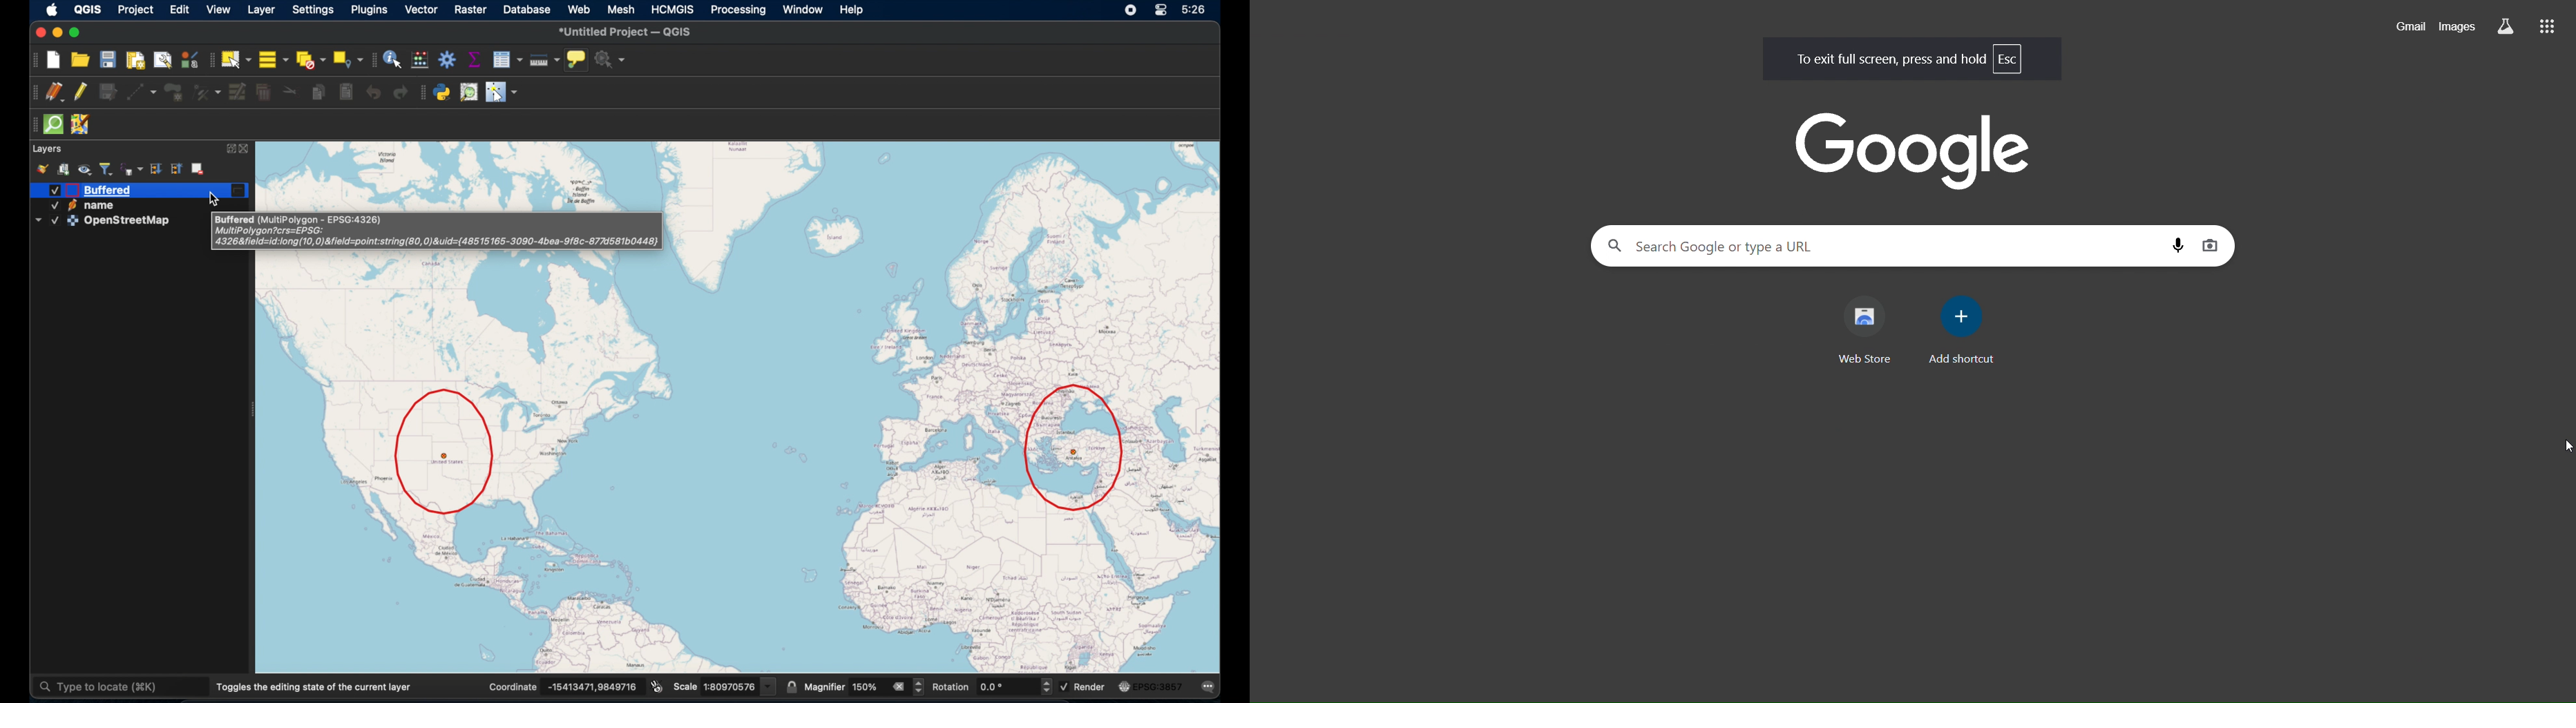 The width and height of the screenshot is (2576, 728). Describe the element at coordinates (31, 125) in the screenshot. I see `drag handle` at that location.